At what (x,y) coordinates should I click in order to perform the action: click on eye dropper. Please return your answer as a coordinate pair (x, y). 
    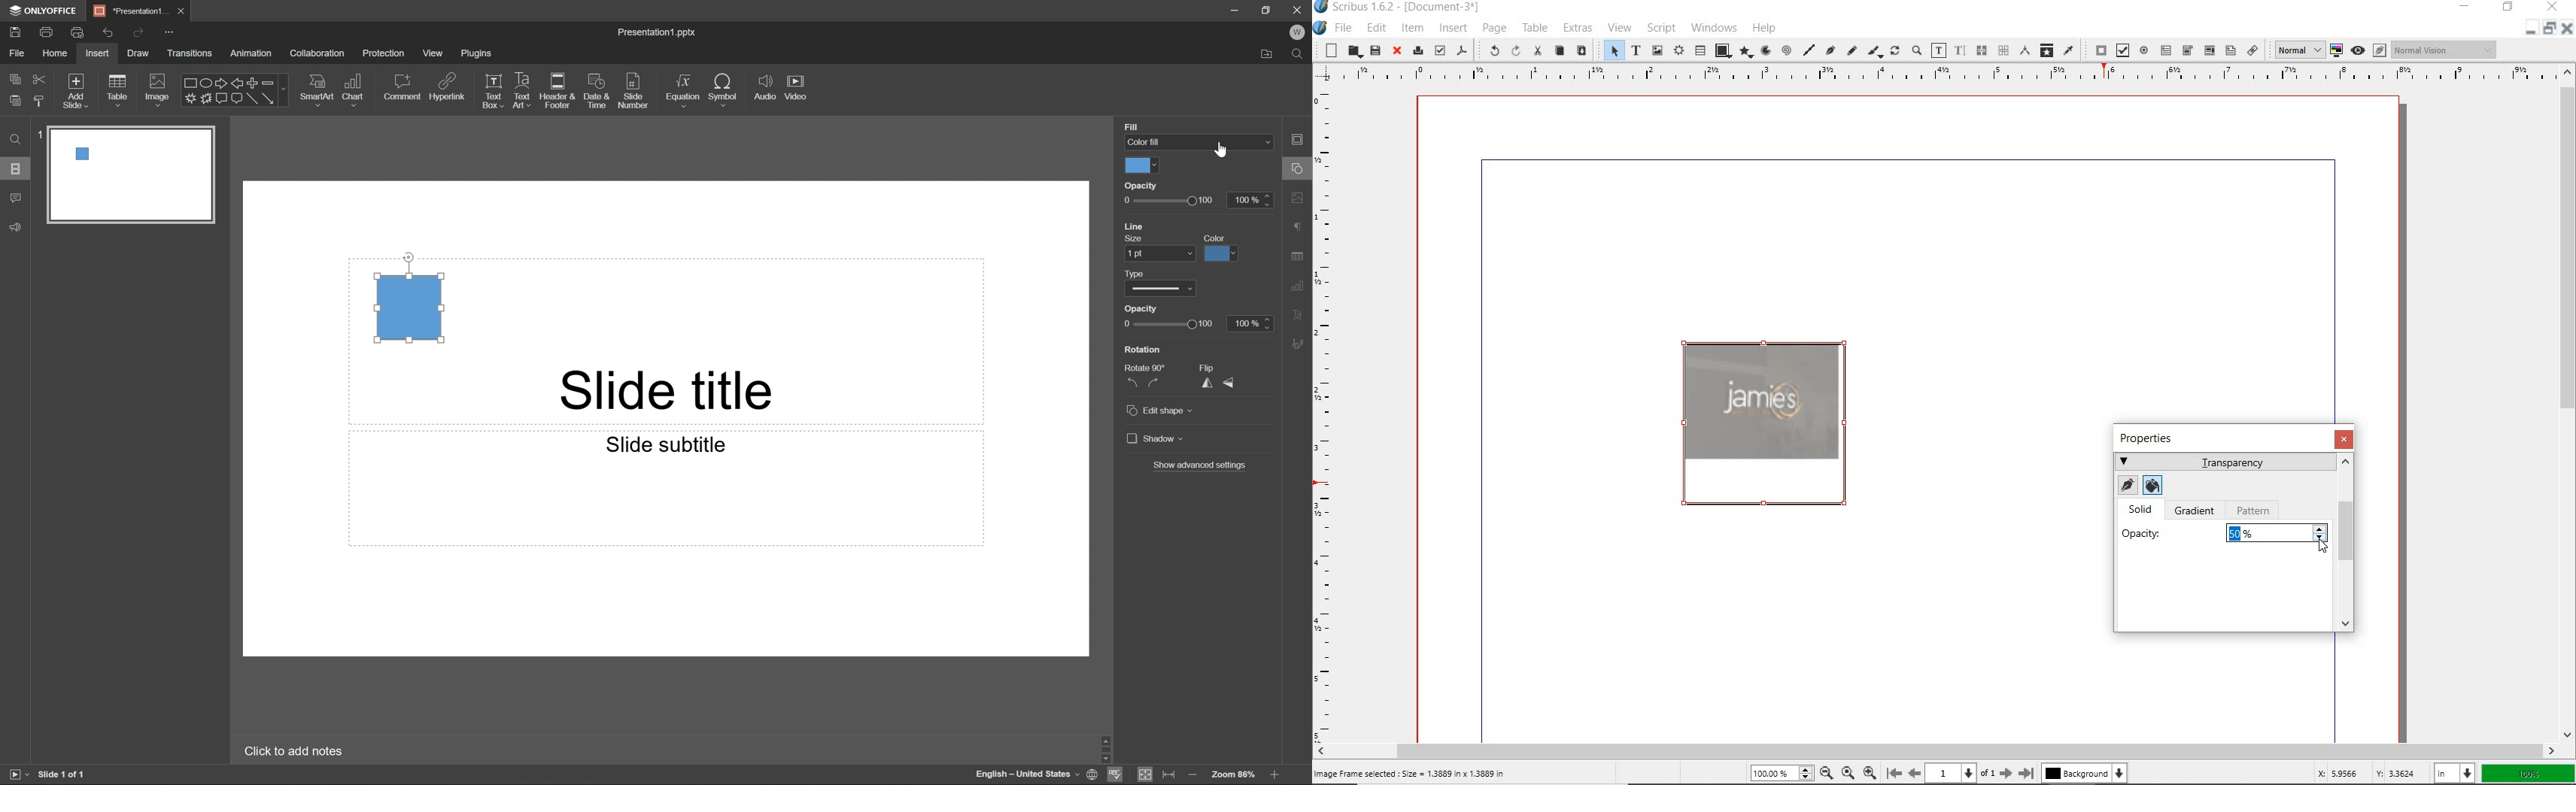
    Looking at the image, I should click on (2070, 50).